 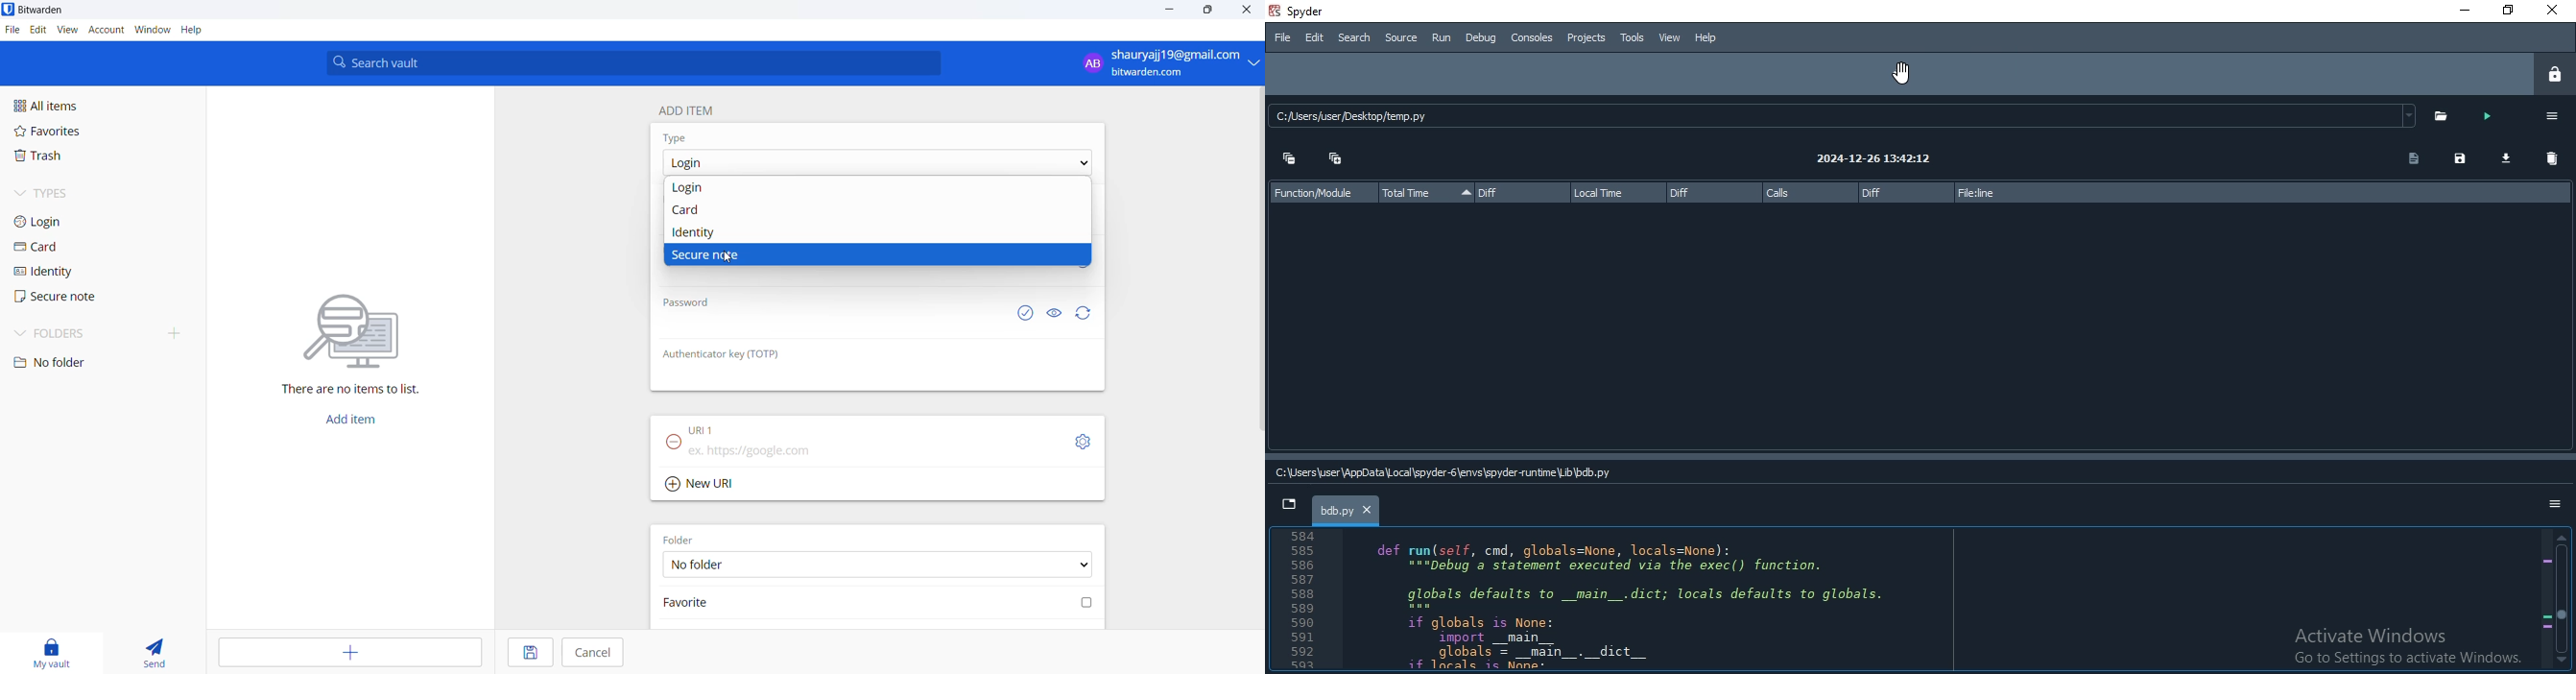 What do you see at coordinates (2550, 156) in the screenshot?
I see `delete all` at bounding box center [2550, 156].